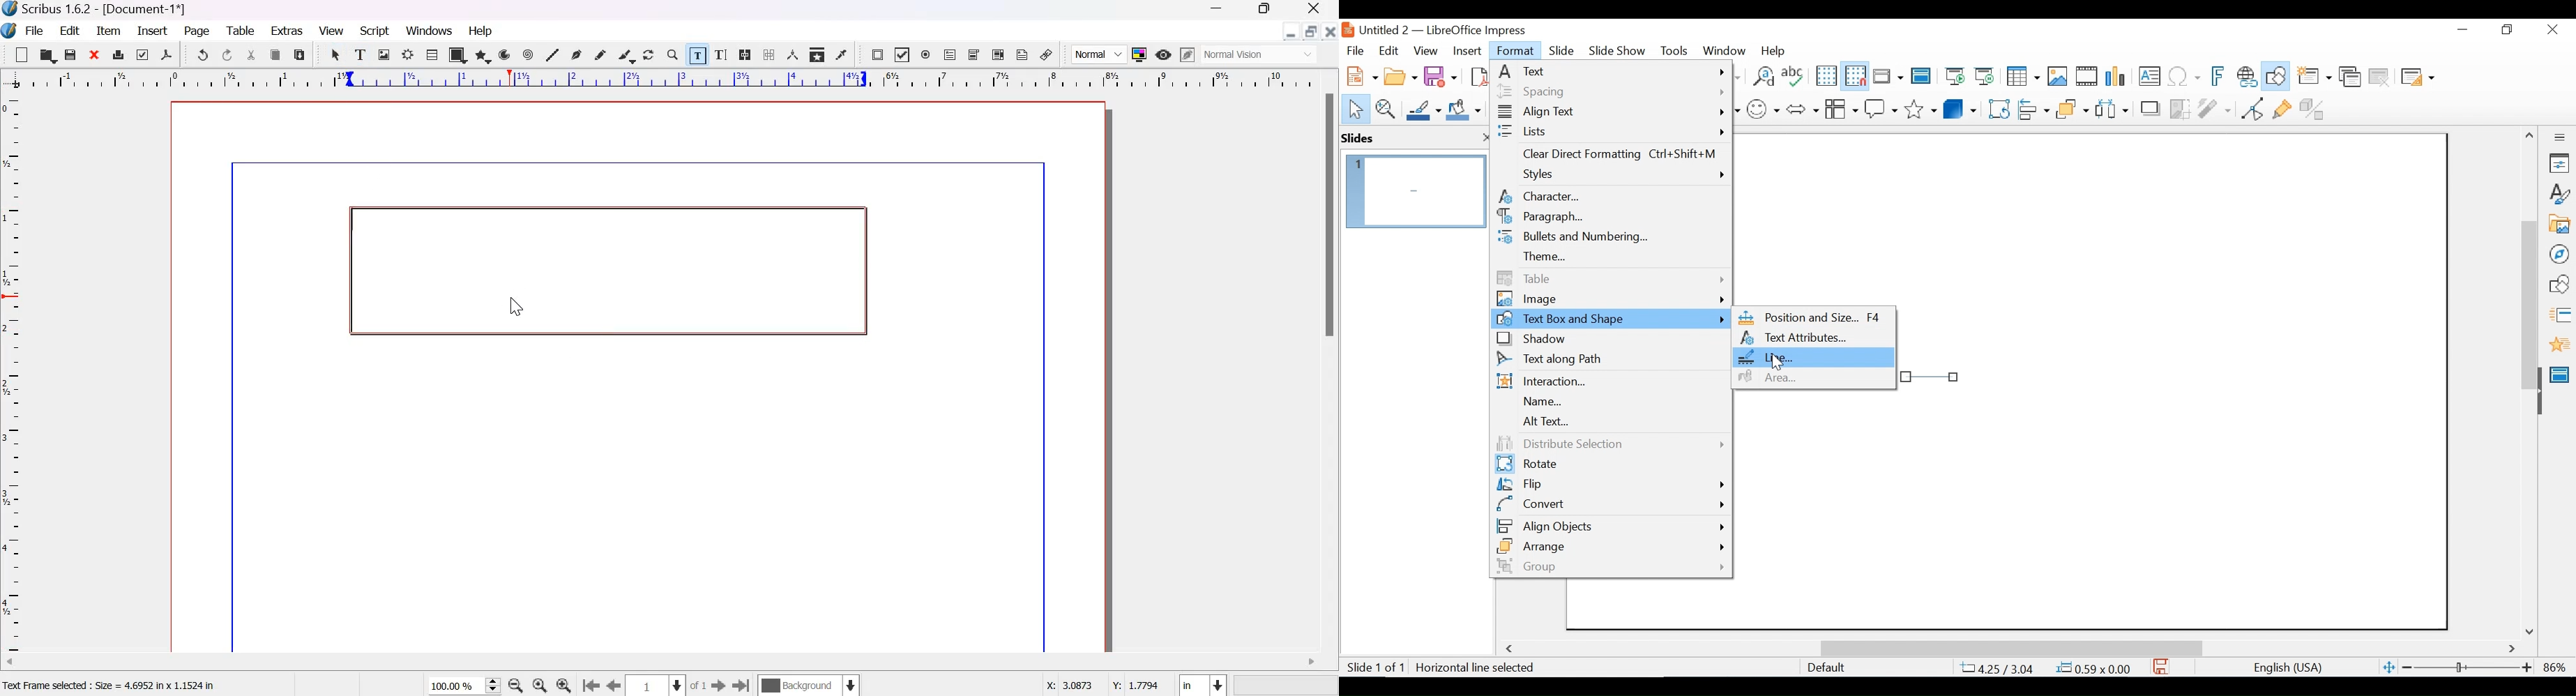 Image resolution: width=2576 pixels, height=700 pixels. Describe the element at coordinates (529, 54) in the screenshot. I see `spiral` at that location.